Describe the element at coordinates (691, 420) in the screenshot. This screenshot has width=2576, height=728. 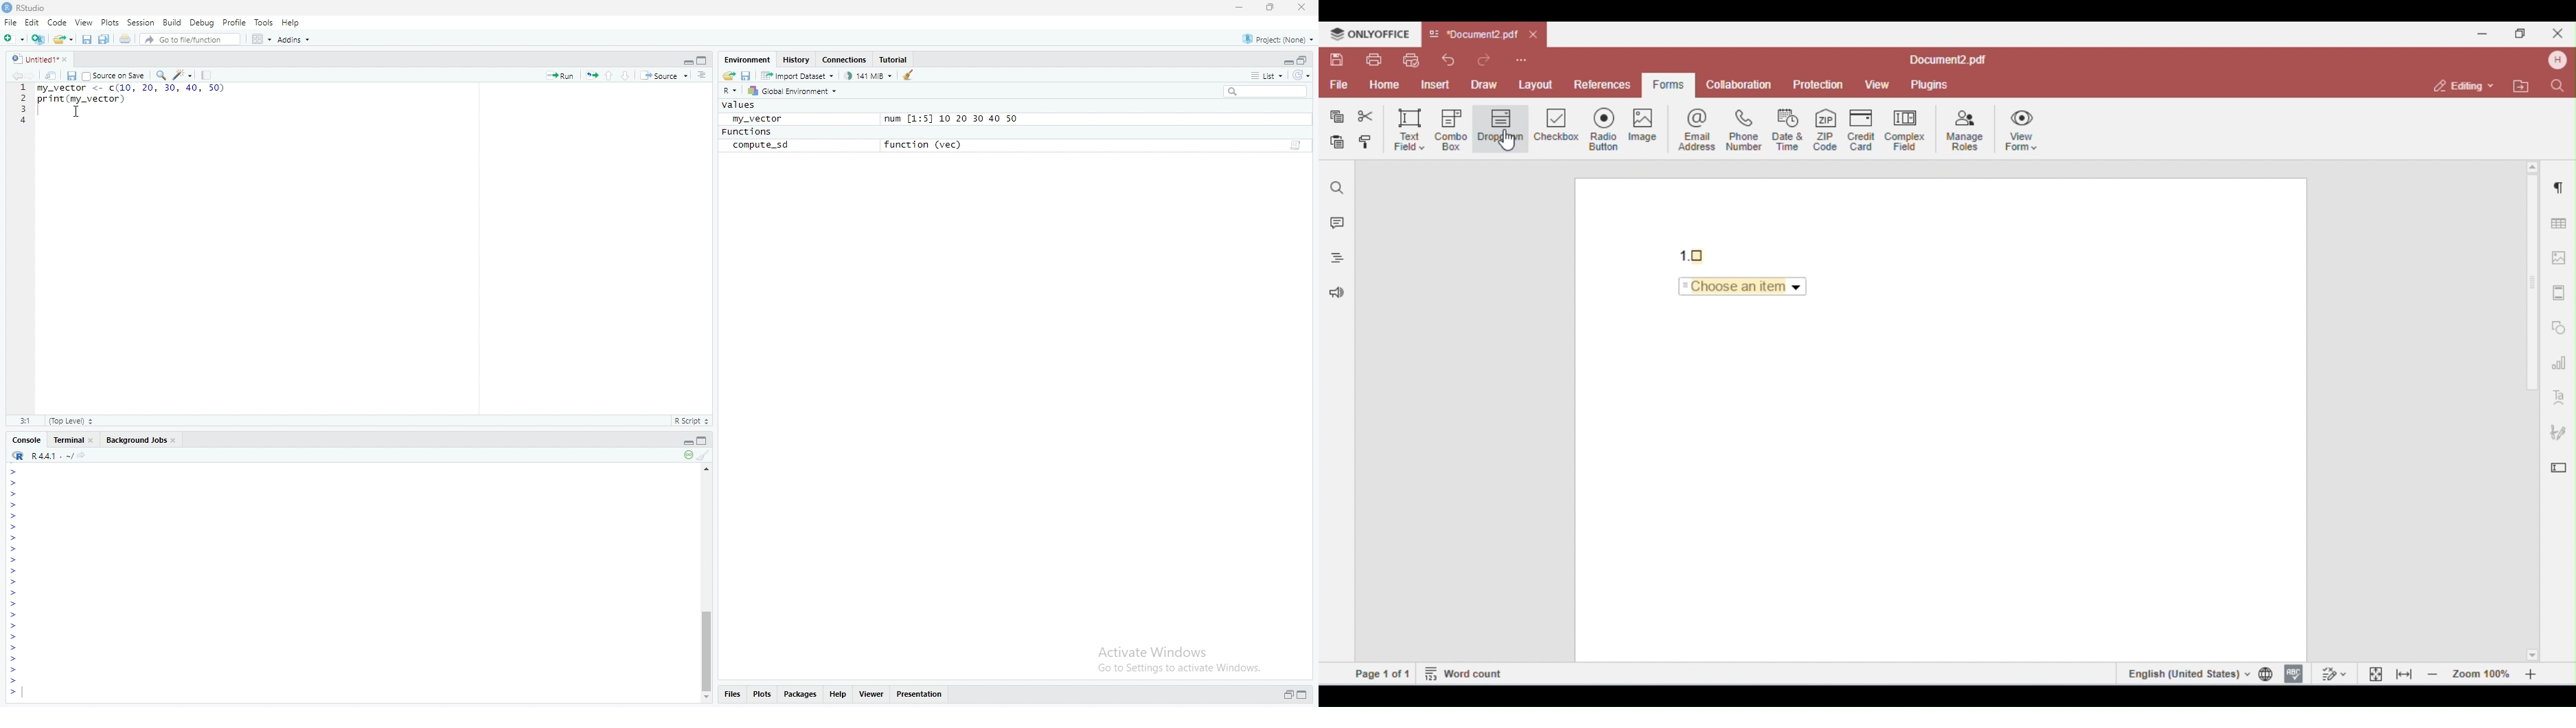
I see `R Script` at that location.